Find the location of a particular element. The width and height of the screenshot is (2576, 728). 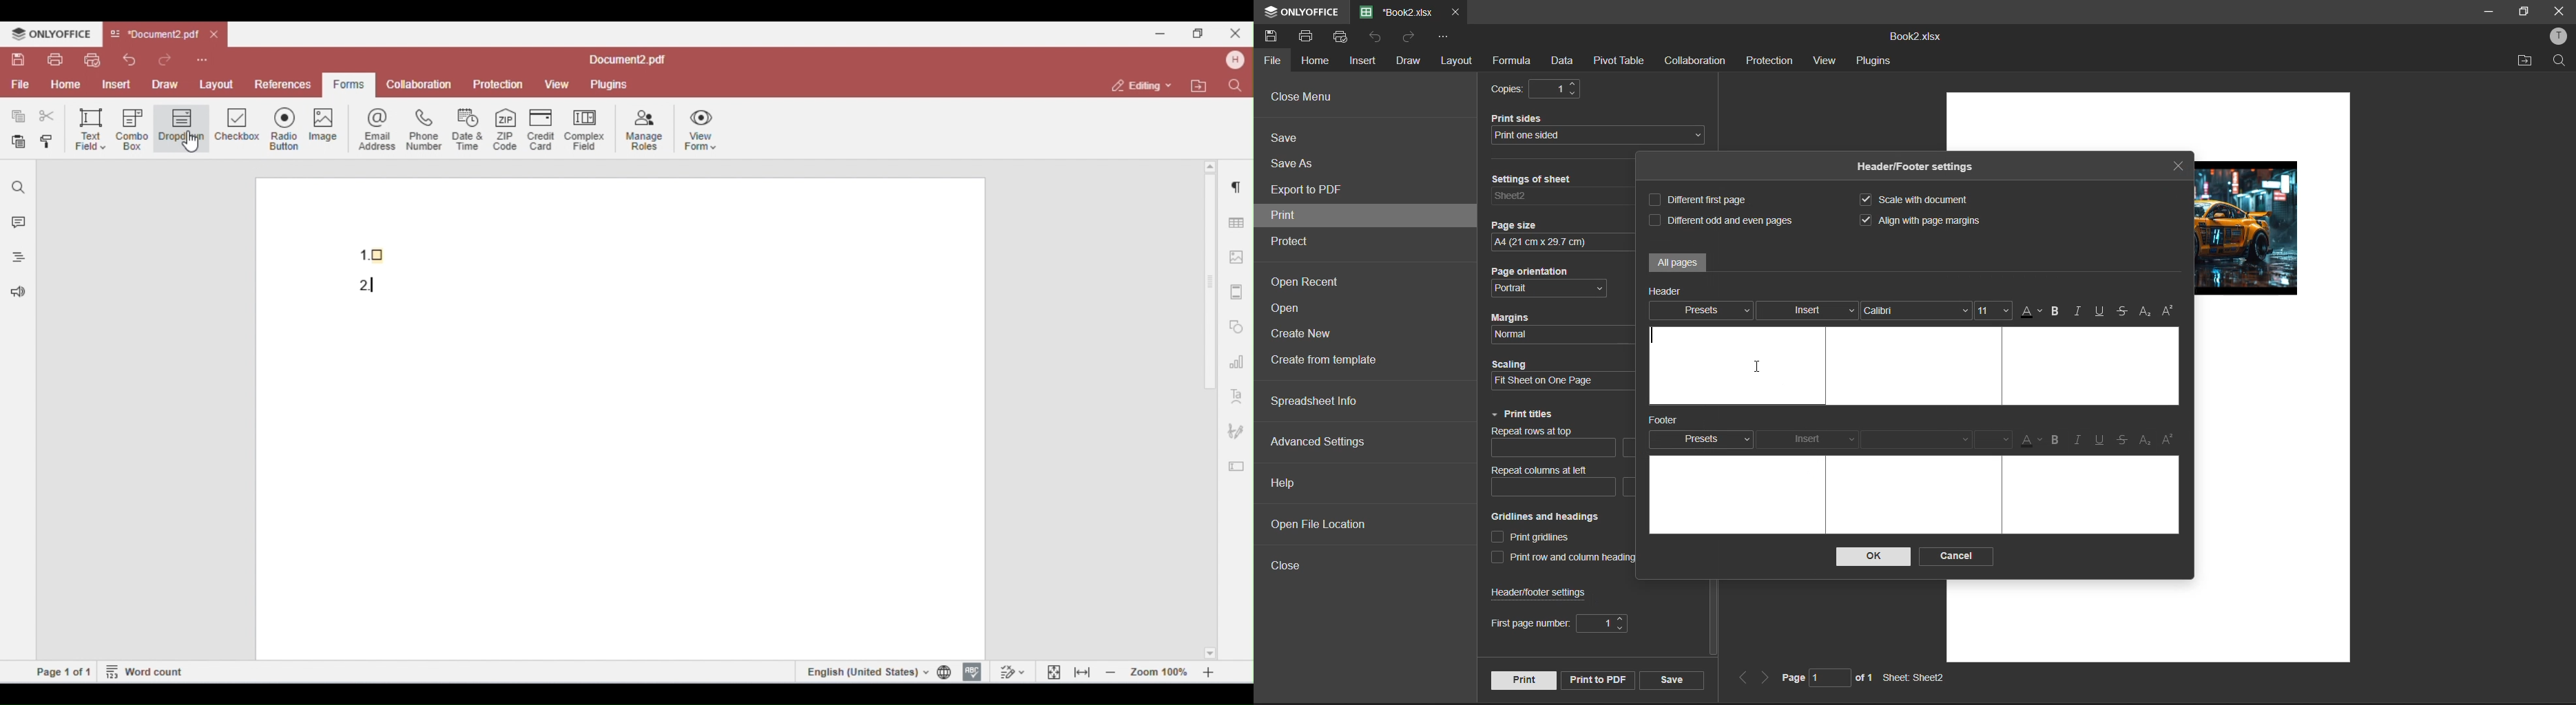

insert is located at coordinates (1807, 311).